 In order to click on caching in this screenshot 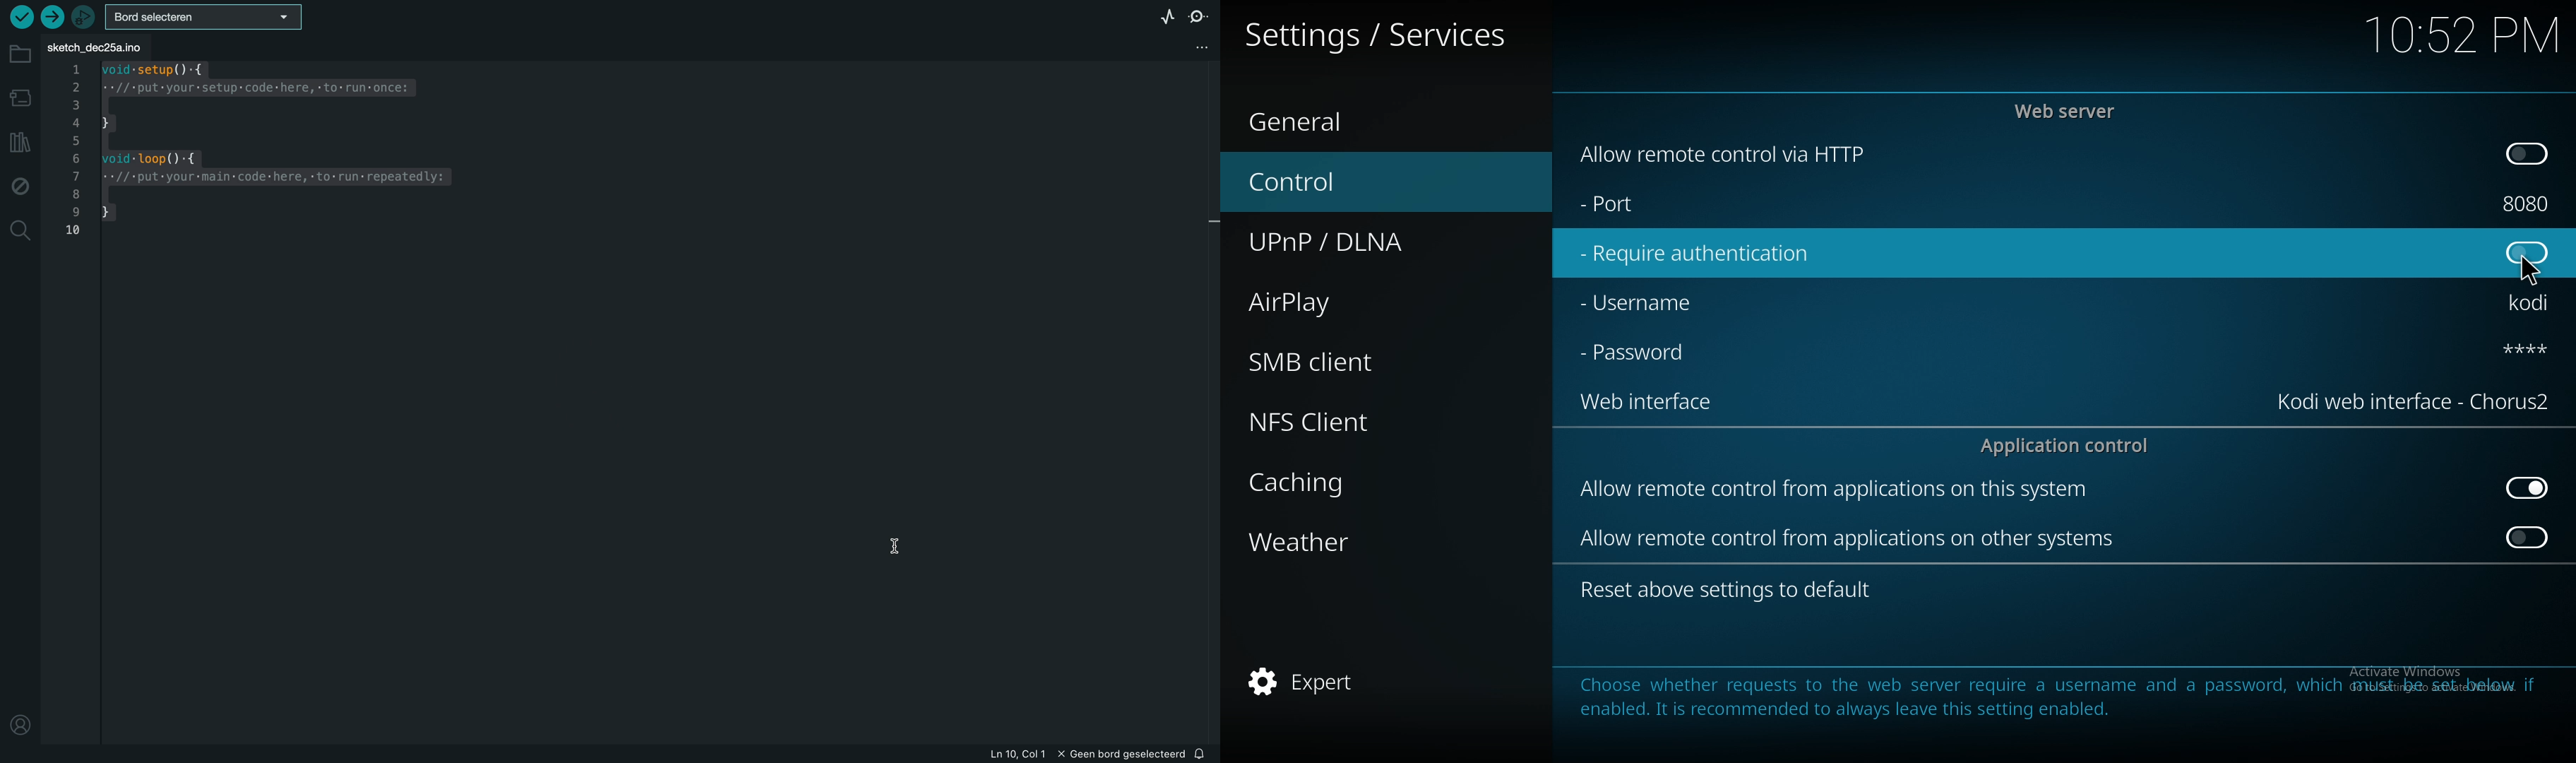, I will do `click(1364, 479)`.